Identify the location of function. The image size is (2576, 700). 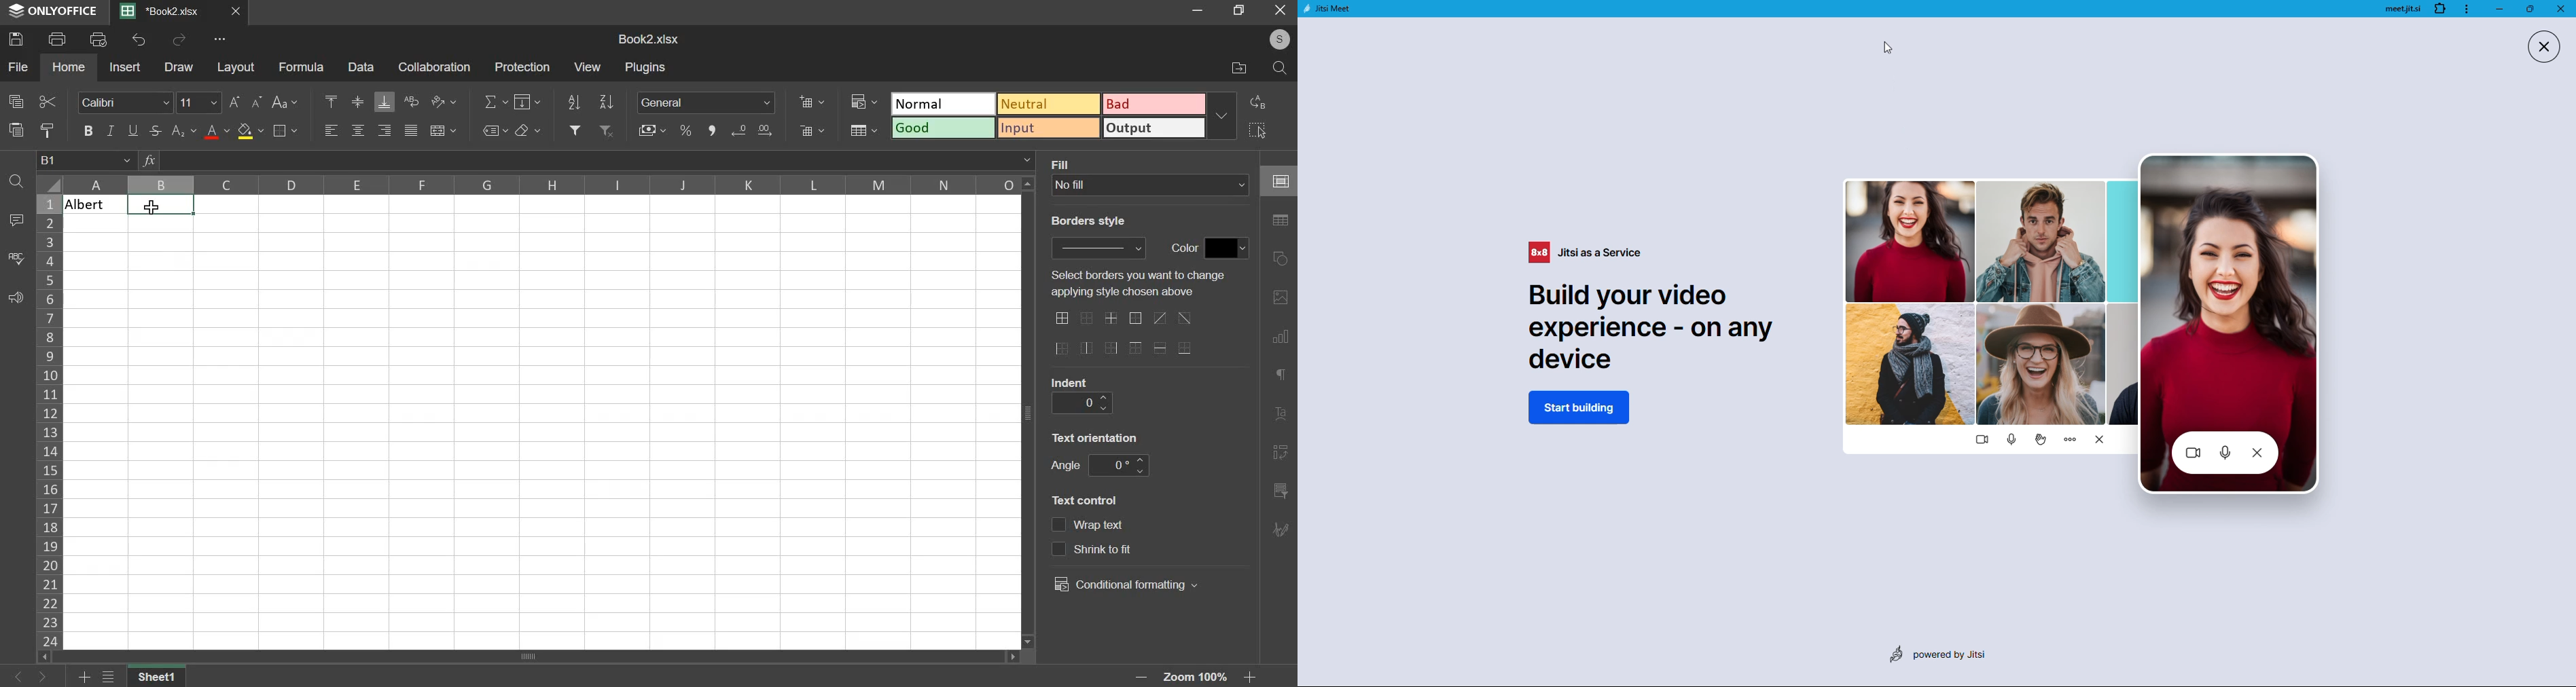
(149, 160).